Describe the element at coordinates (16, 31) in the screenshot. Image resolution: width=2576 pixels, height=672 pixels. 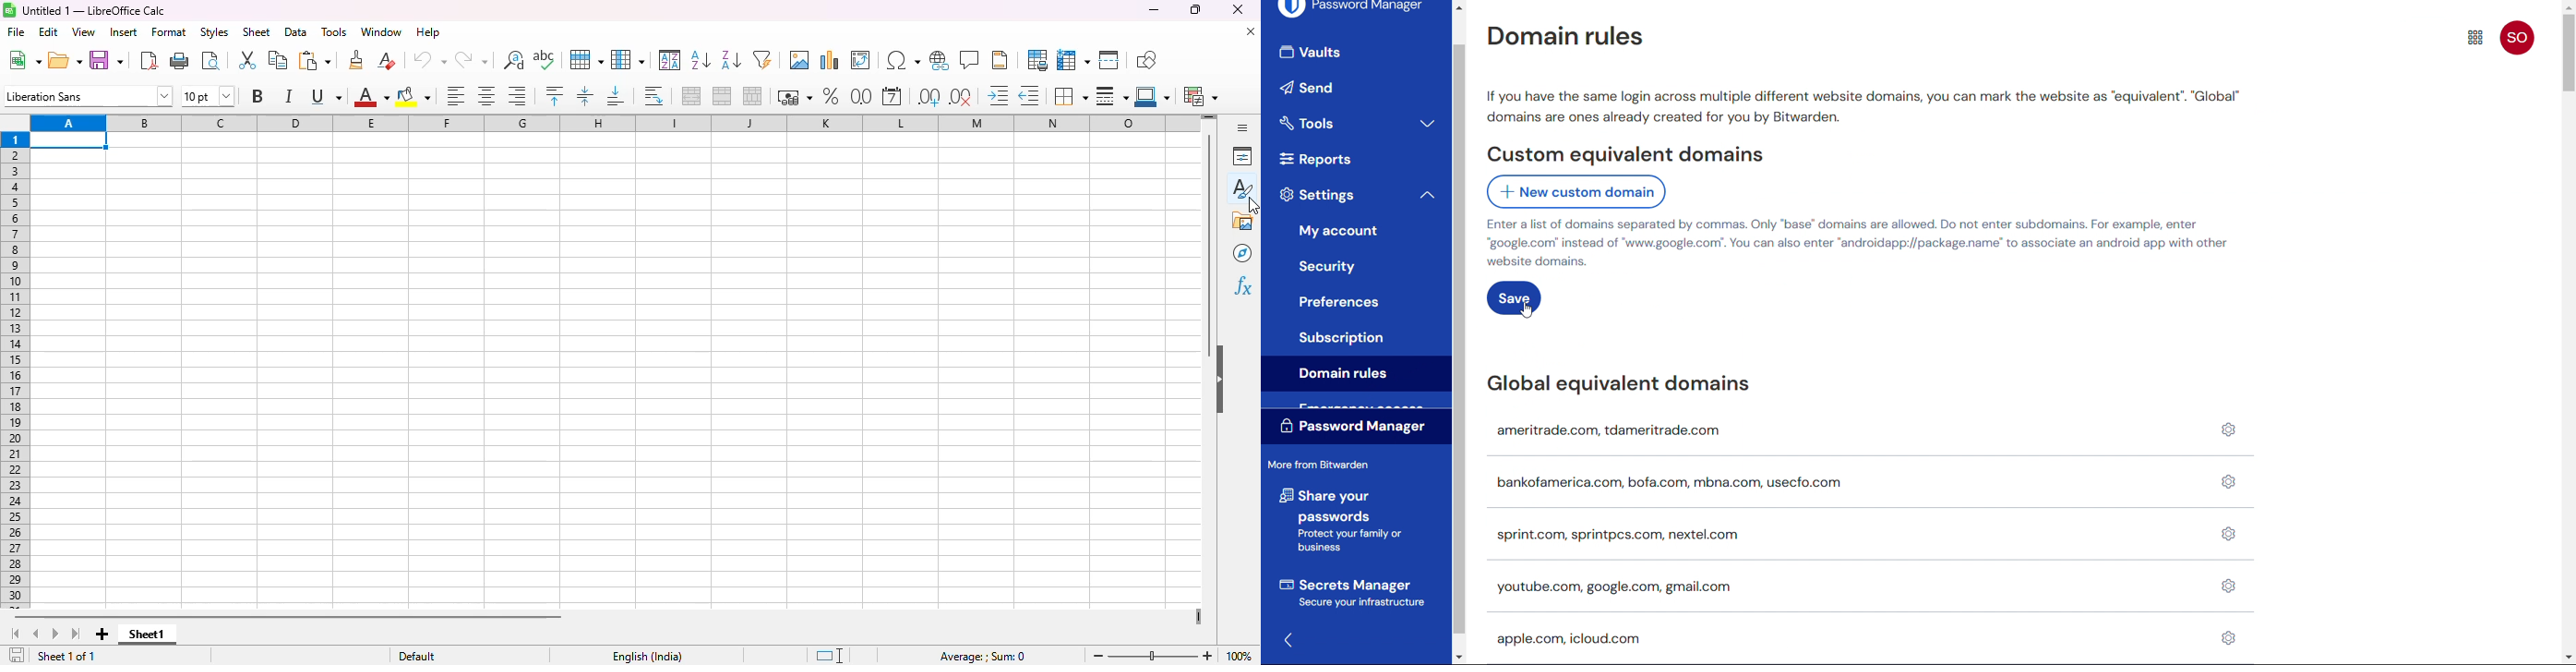
I see `file` at that location.